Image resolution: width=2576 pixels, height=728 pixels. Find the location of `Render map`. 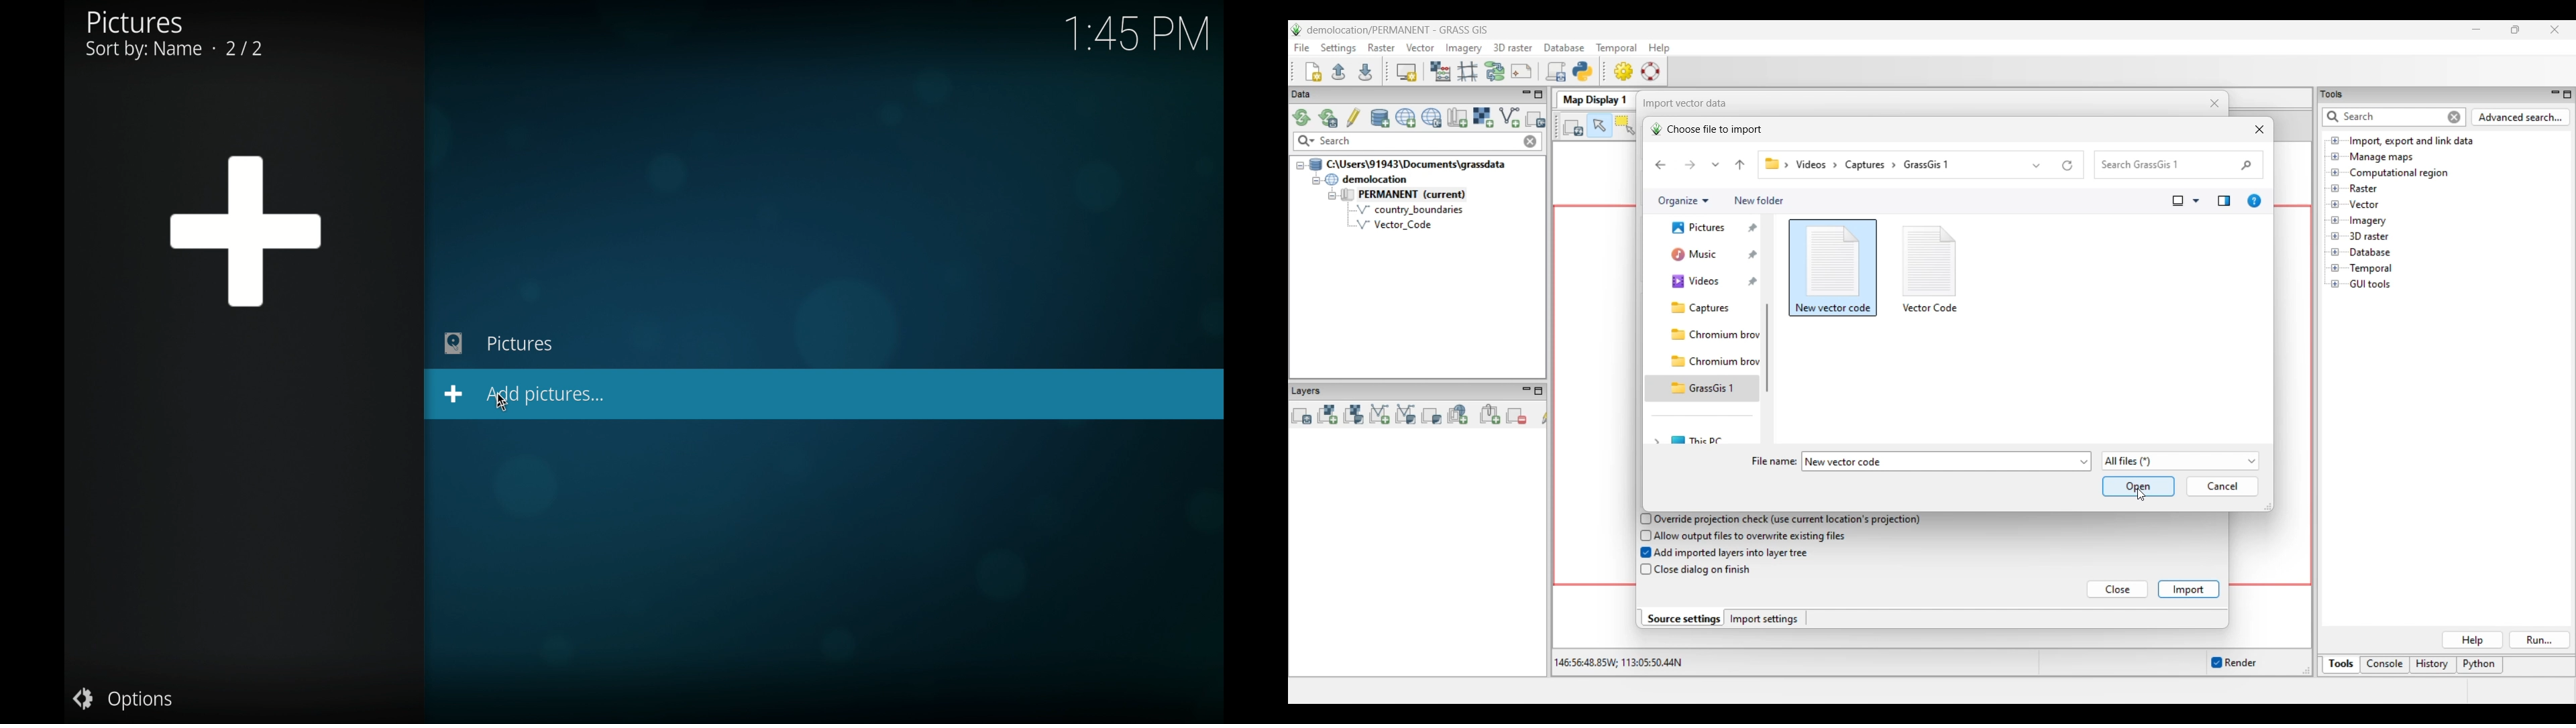

Render map is located at coordinates (1574, 127).